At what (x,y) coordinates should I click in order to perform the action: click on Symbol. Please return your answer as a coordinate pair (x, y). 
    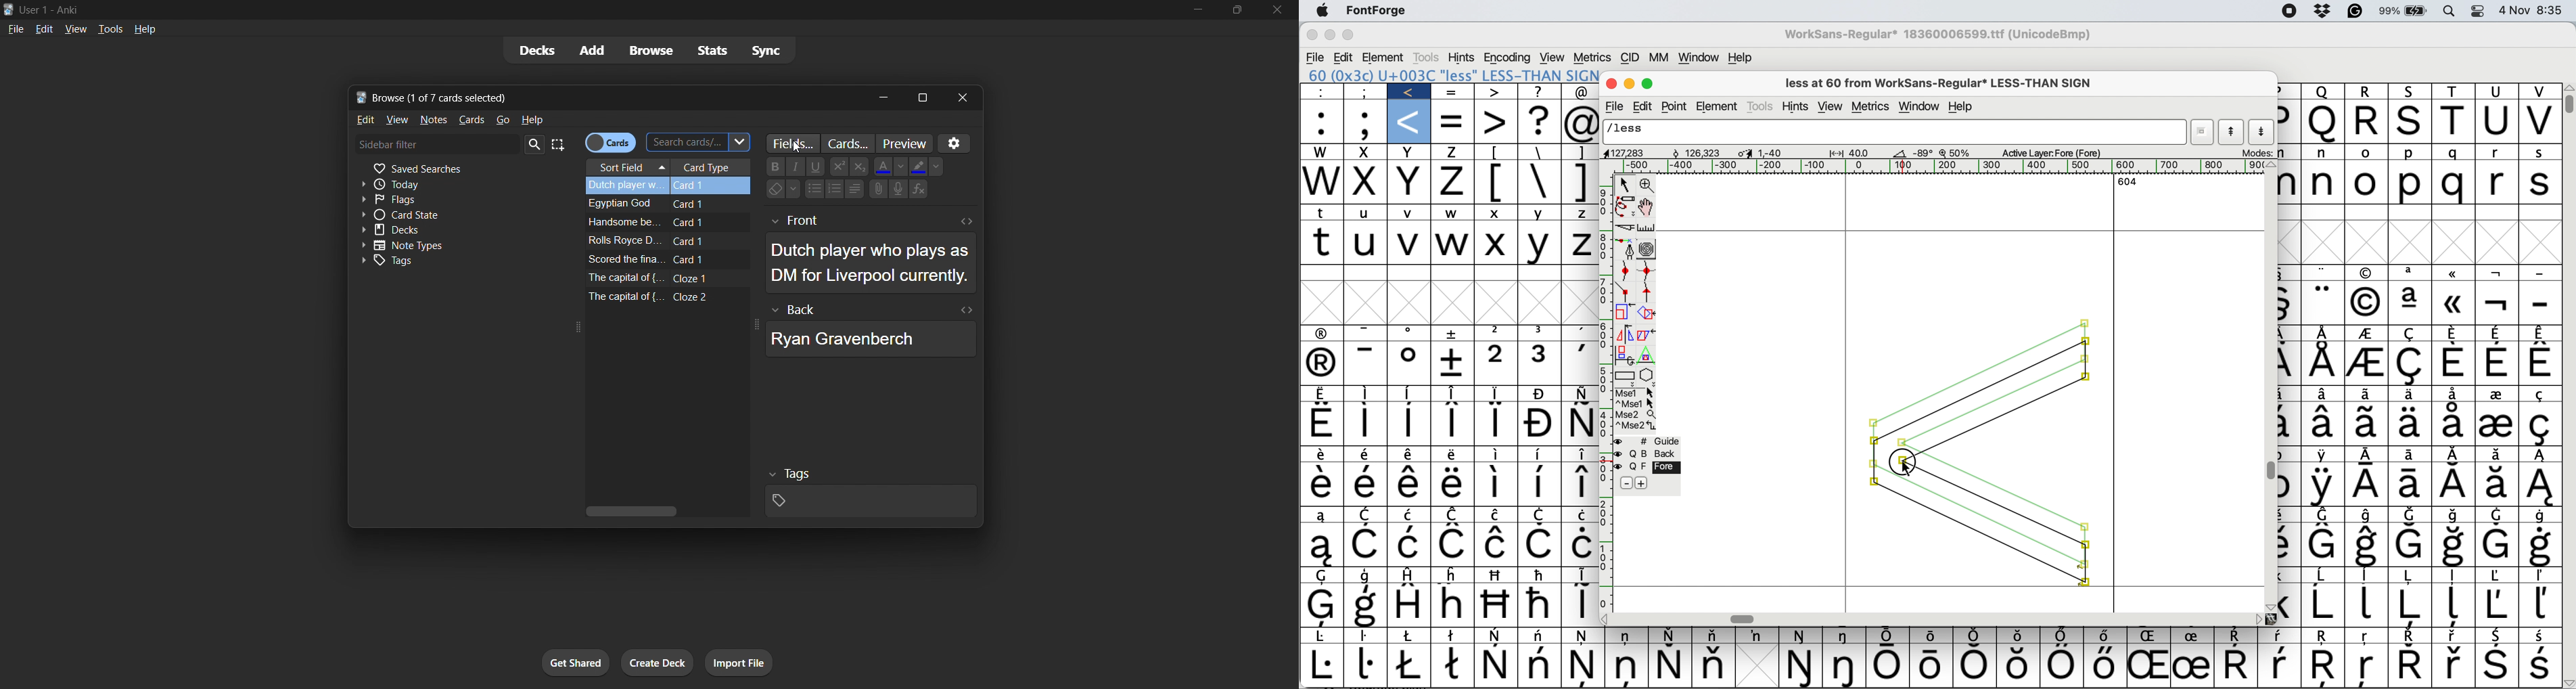
    Looking at the image, I should click on (1497, 665).